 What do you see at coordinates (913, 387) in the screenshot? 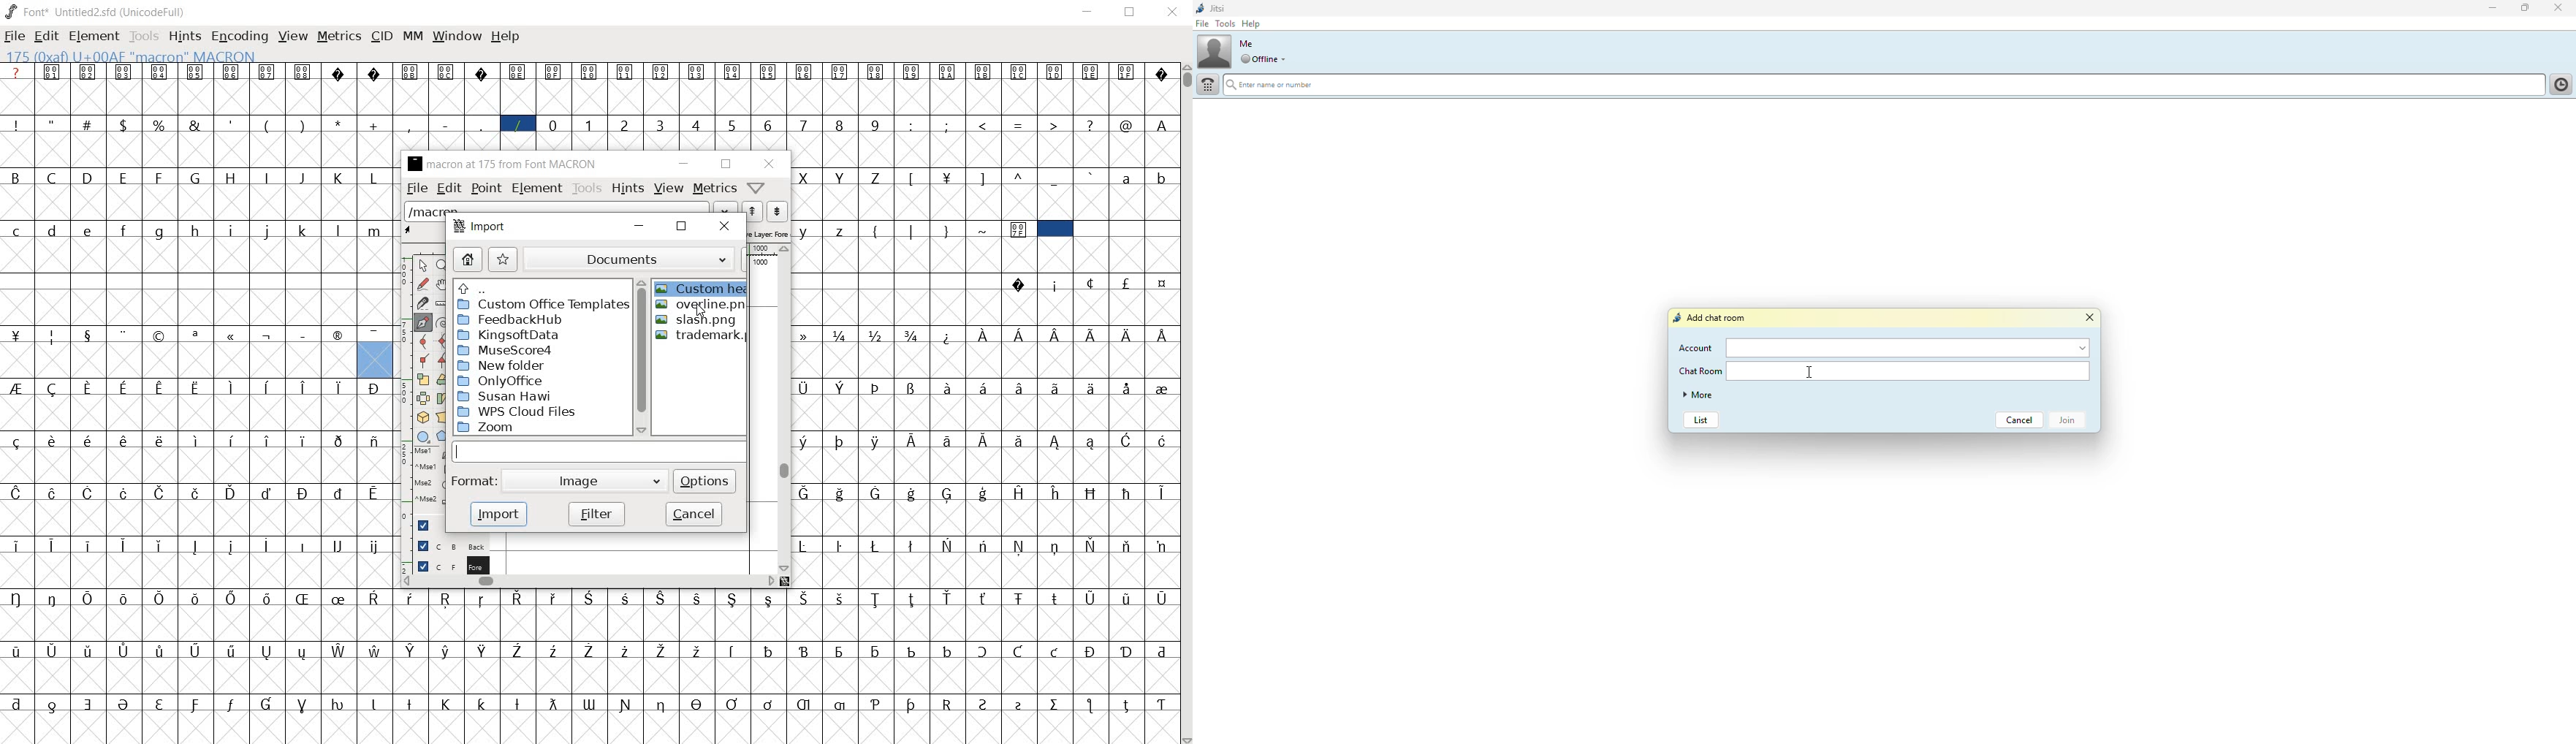
I see `Symbol` at bounding box center [913, 387].